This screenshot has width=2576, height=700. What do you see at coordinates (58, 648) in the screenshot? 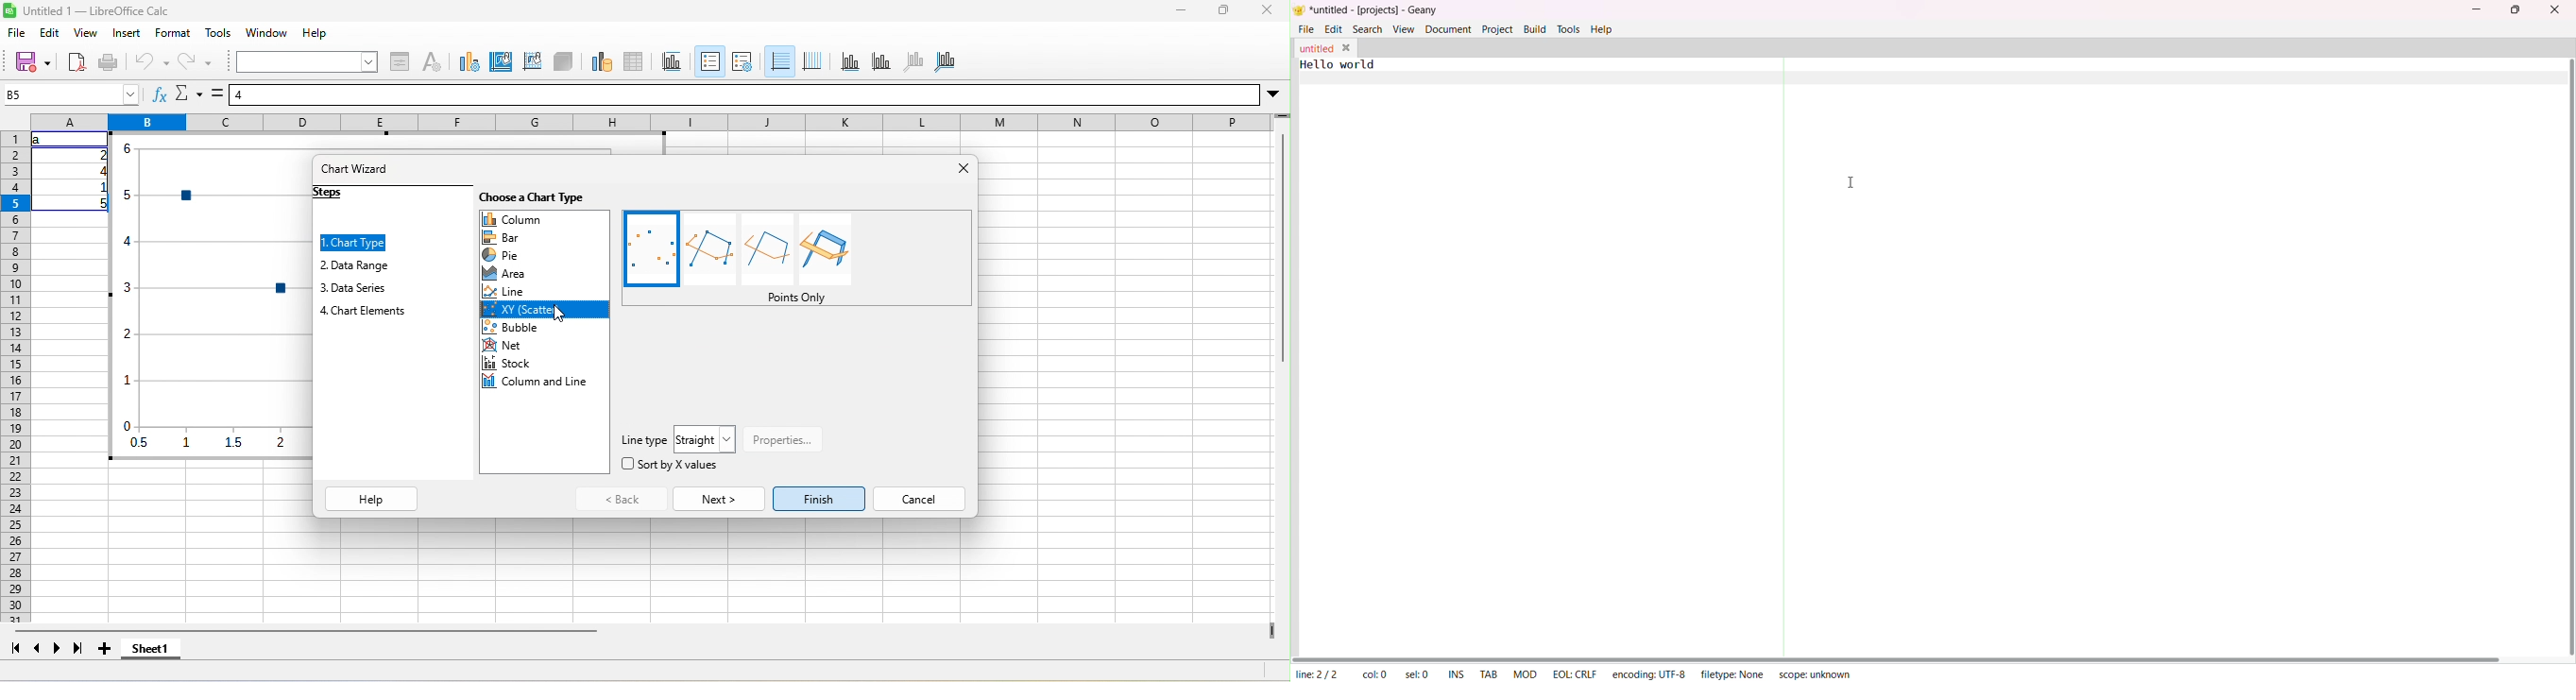
I see ` next sheet` at bounding box center [58, 648].